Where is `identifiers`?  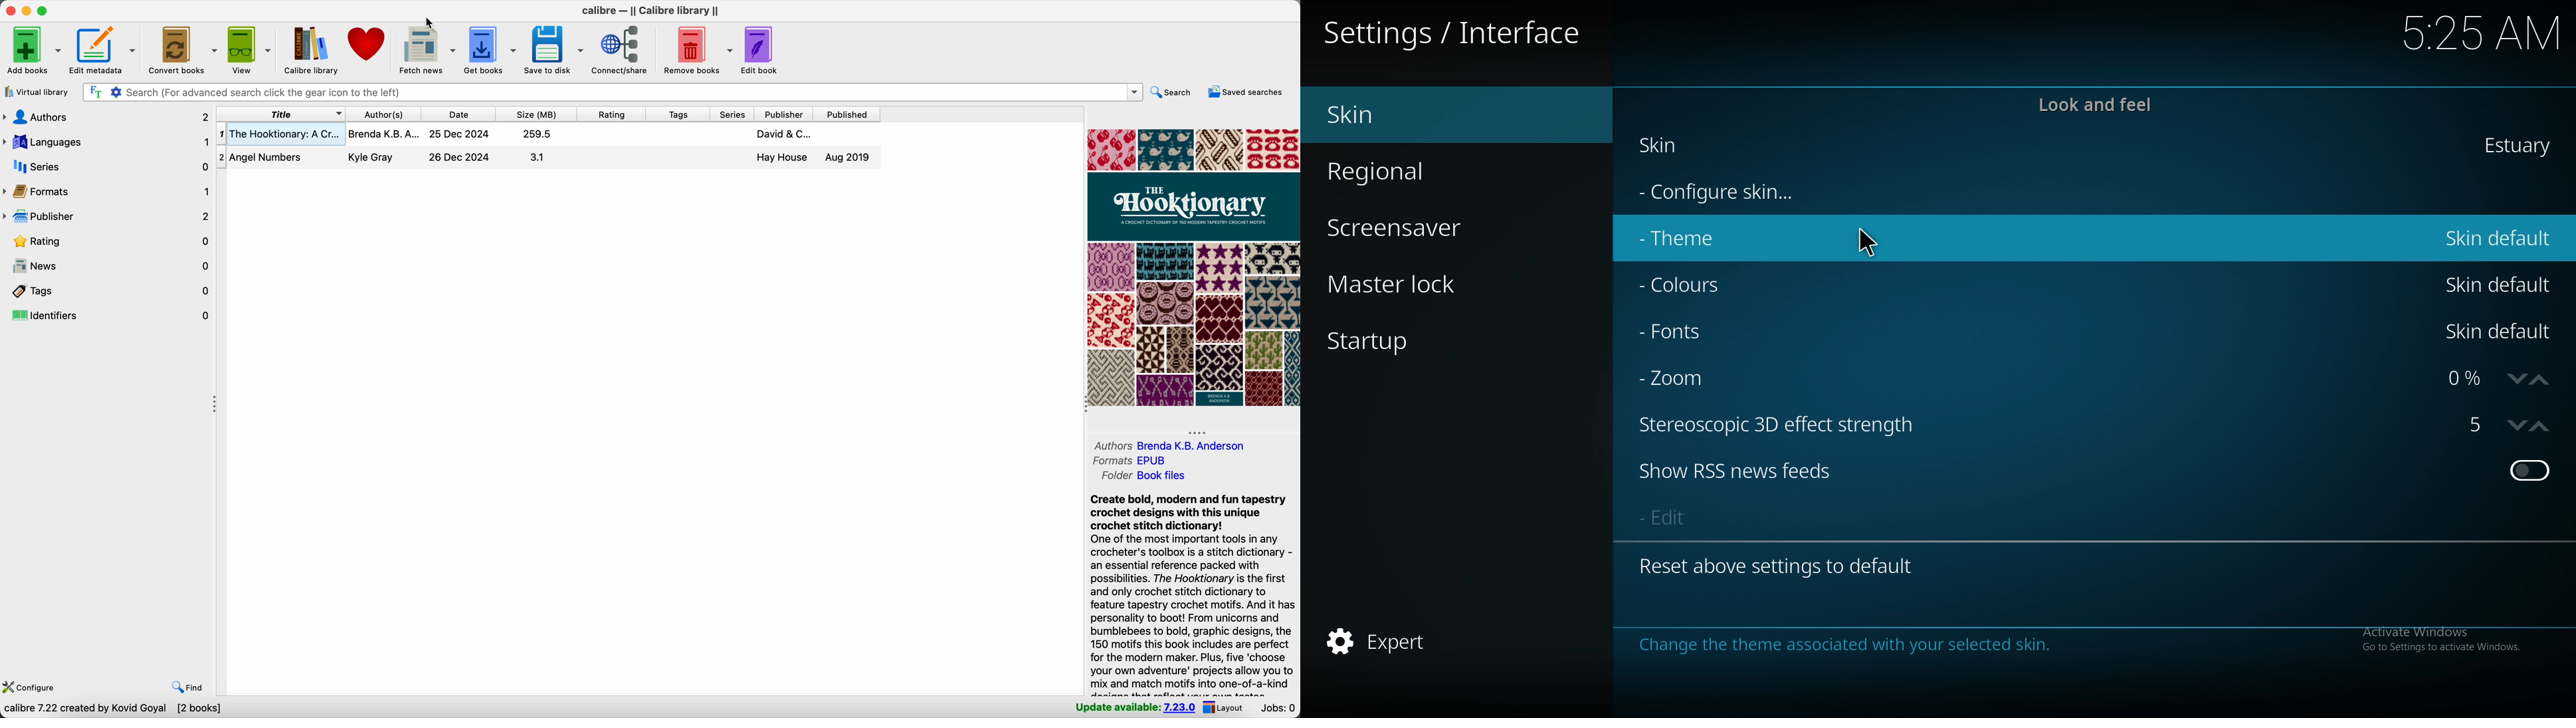 identifiers is located at coordinates (108, 316).